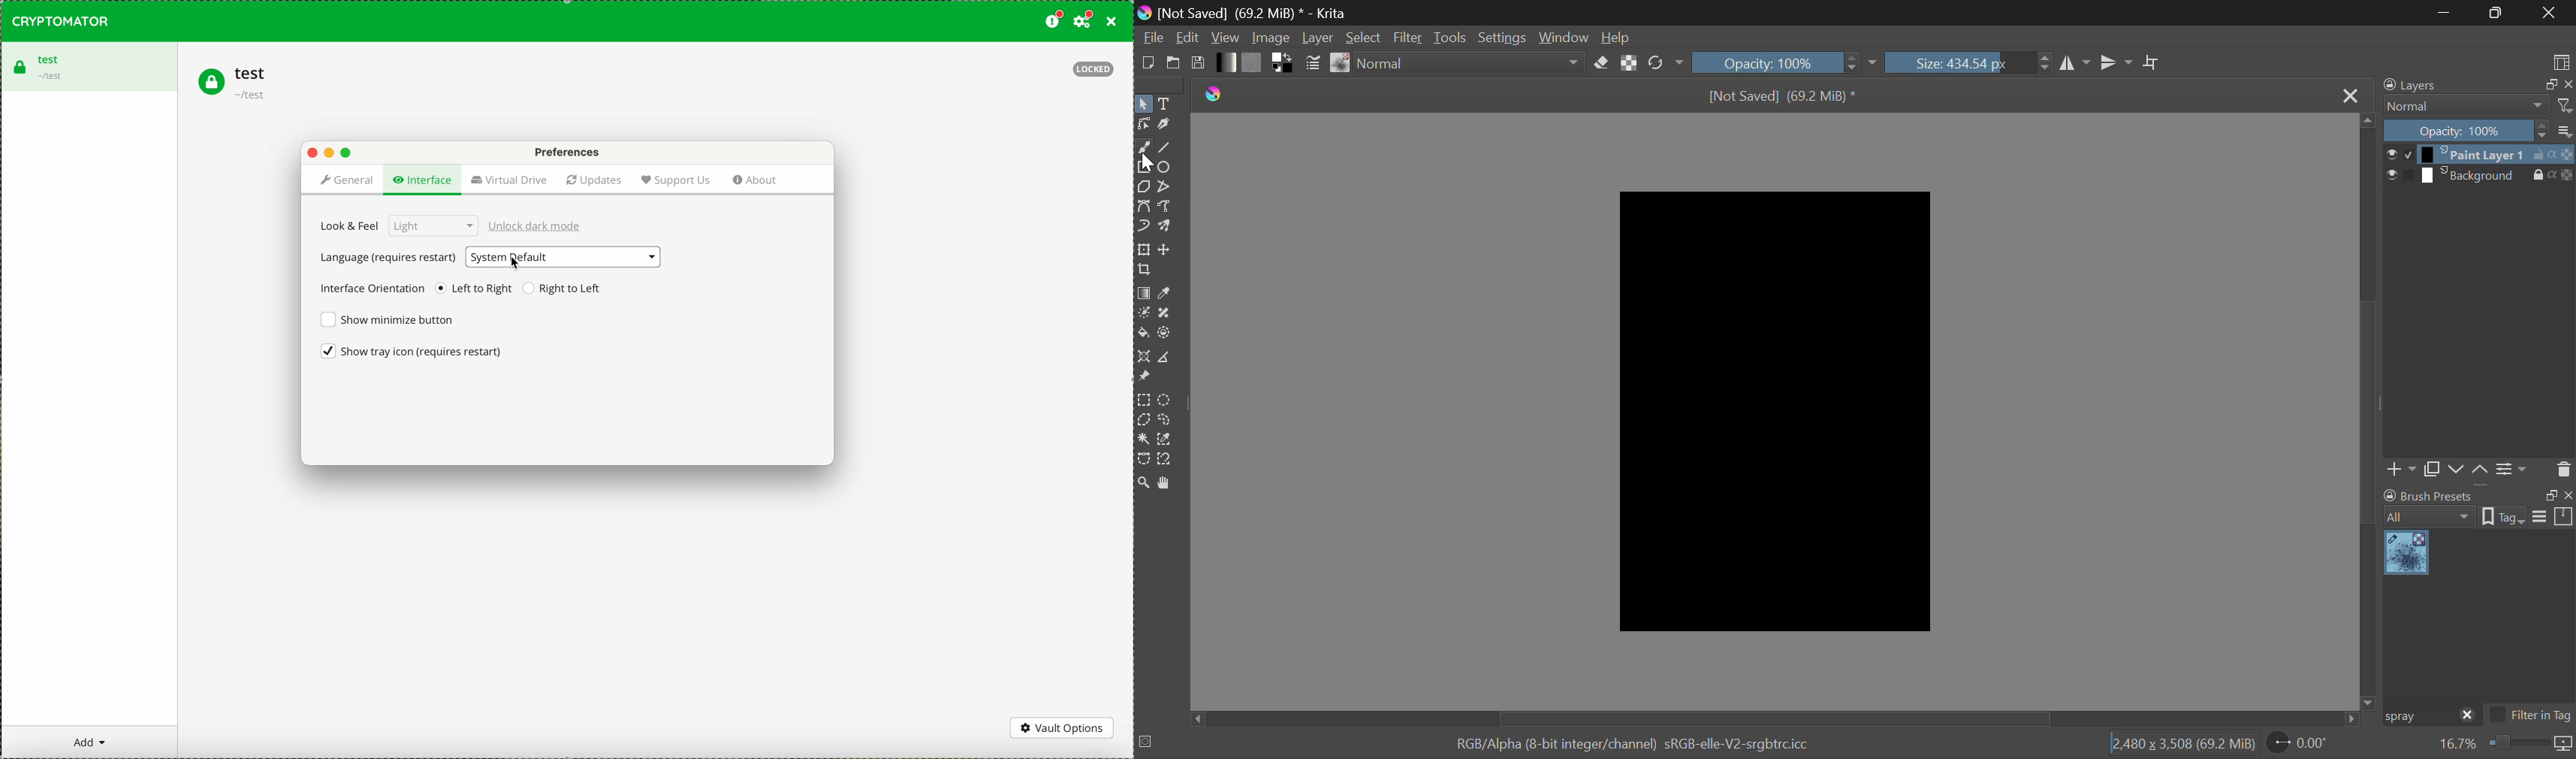  Describe the element at coordinates (2457, 470) in the screenshot. I see `Layer Movement down` at that location.